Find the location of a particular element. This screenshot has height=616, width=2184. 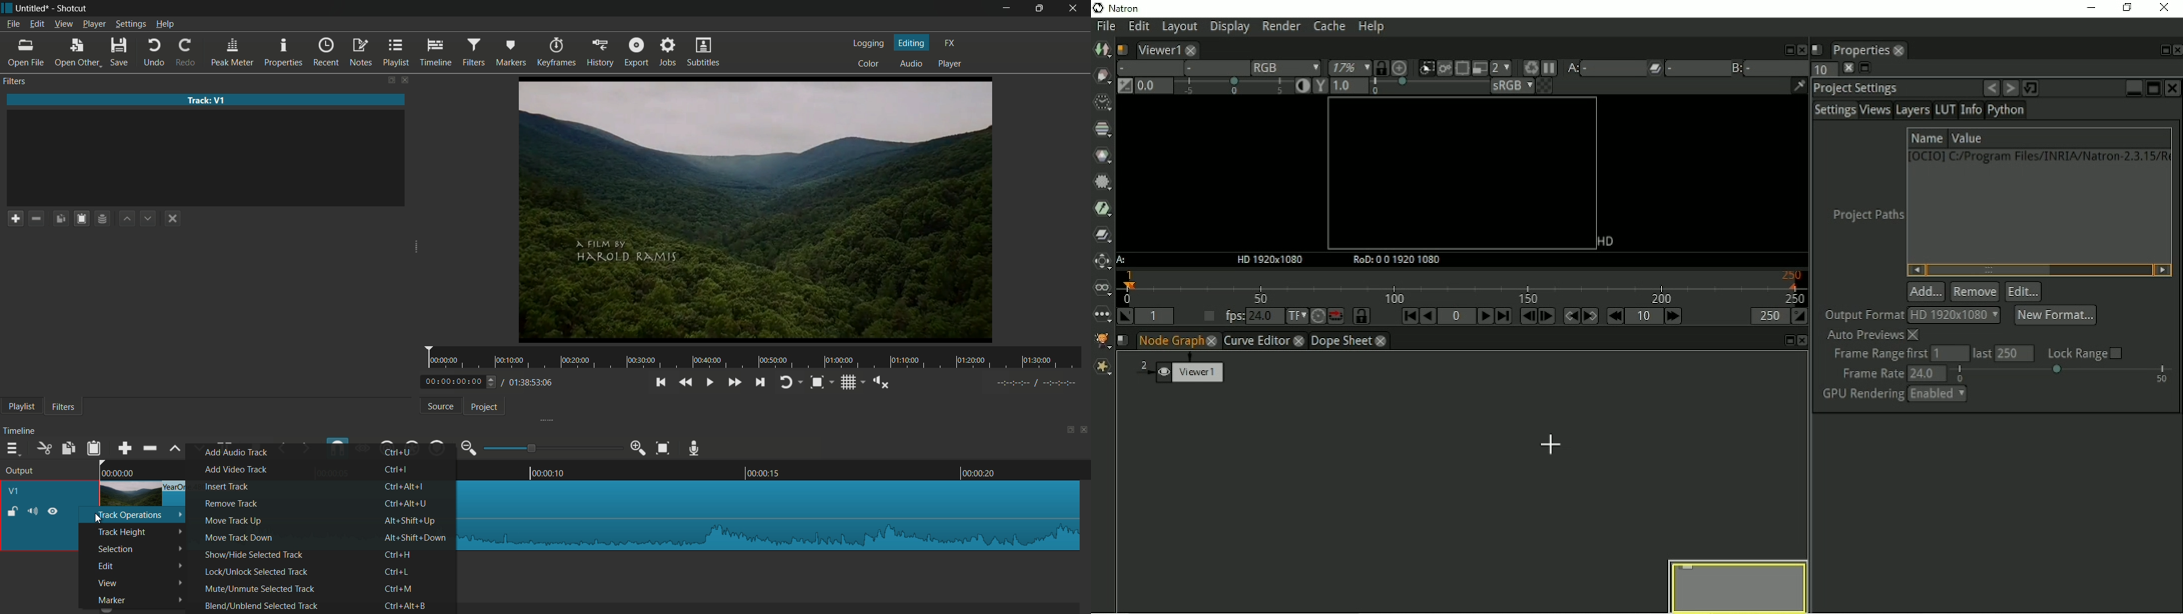

key shortcut is located at coordinates (417, 539).